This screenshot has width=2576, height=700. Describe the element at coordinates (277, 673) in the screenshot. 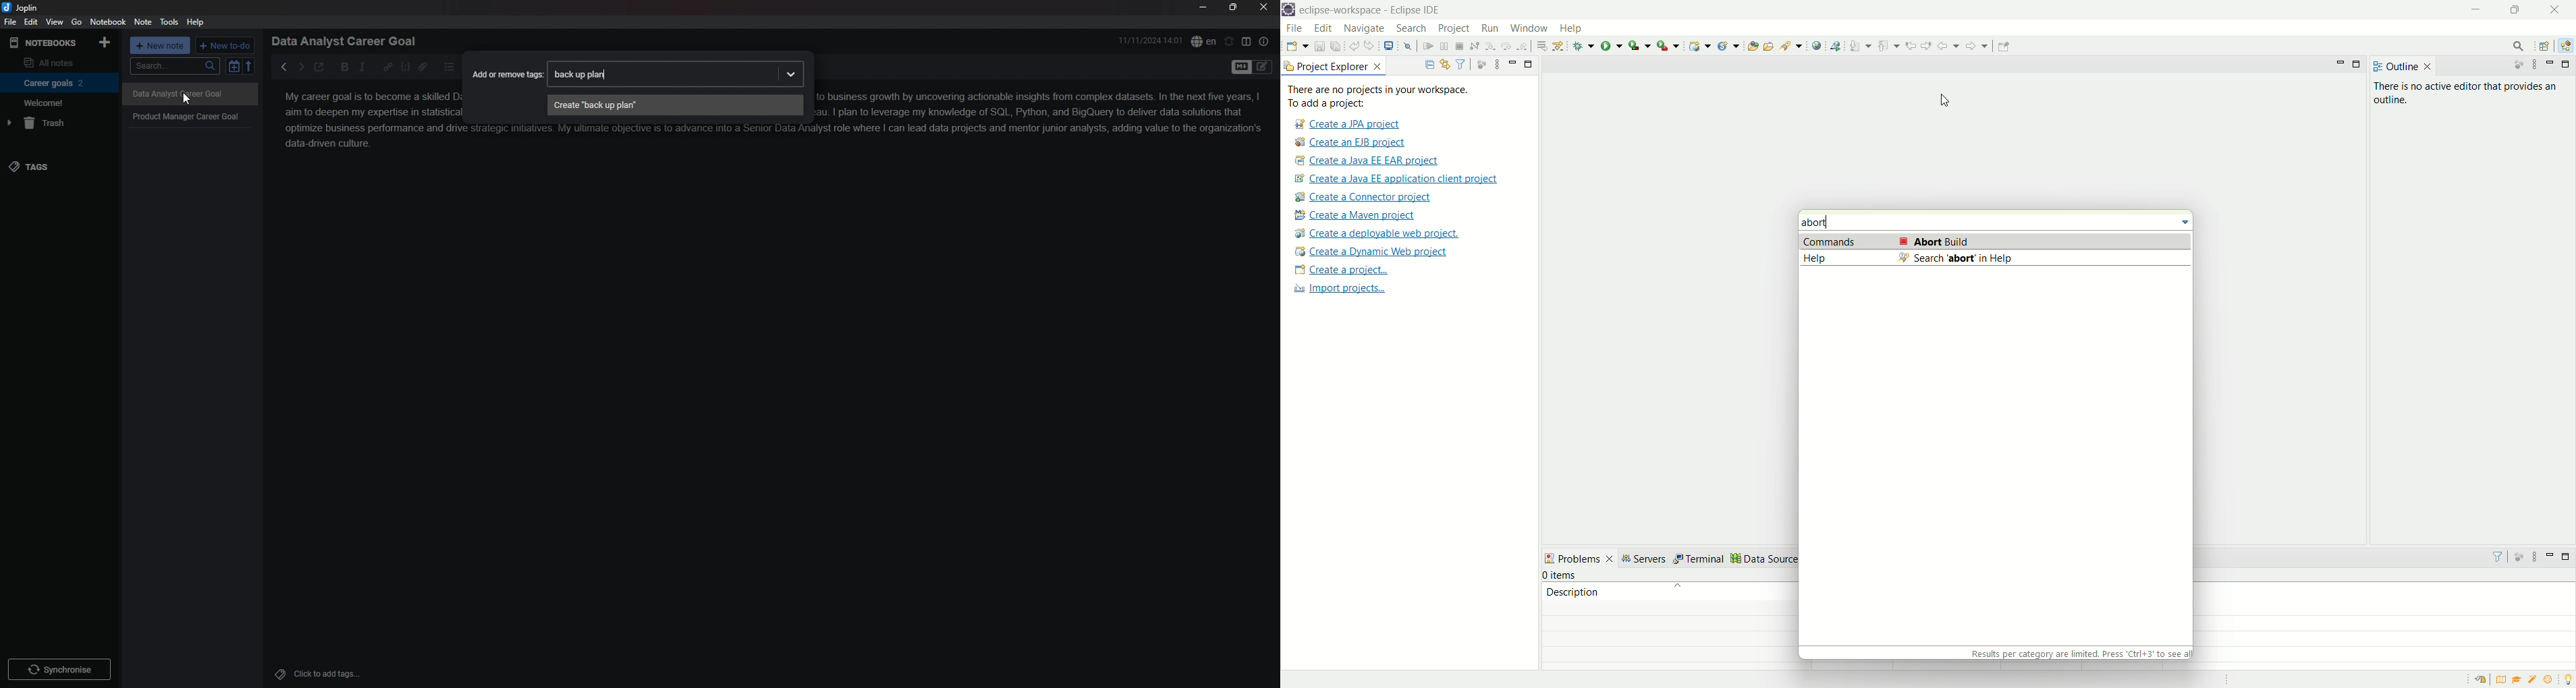

I see `Tags` at that location.